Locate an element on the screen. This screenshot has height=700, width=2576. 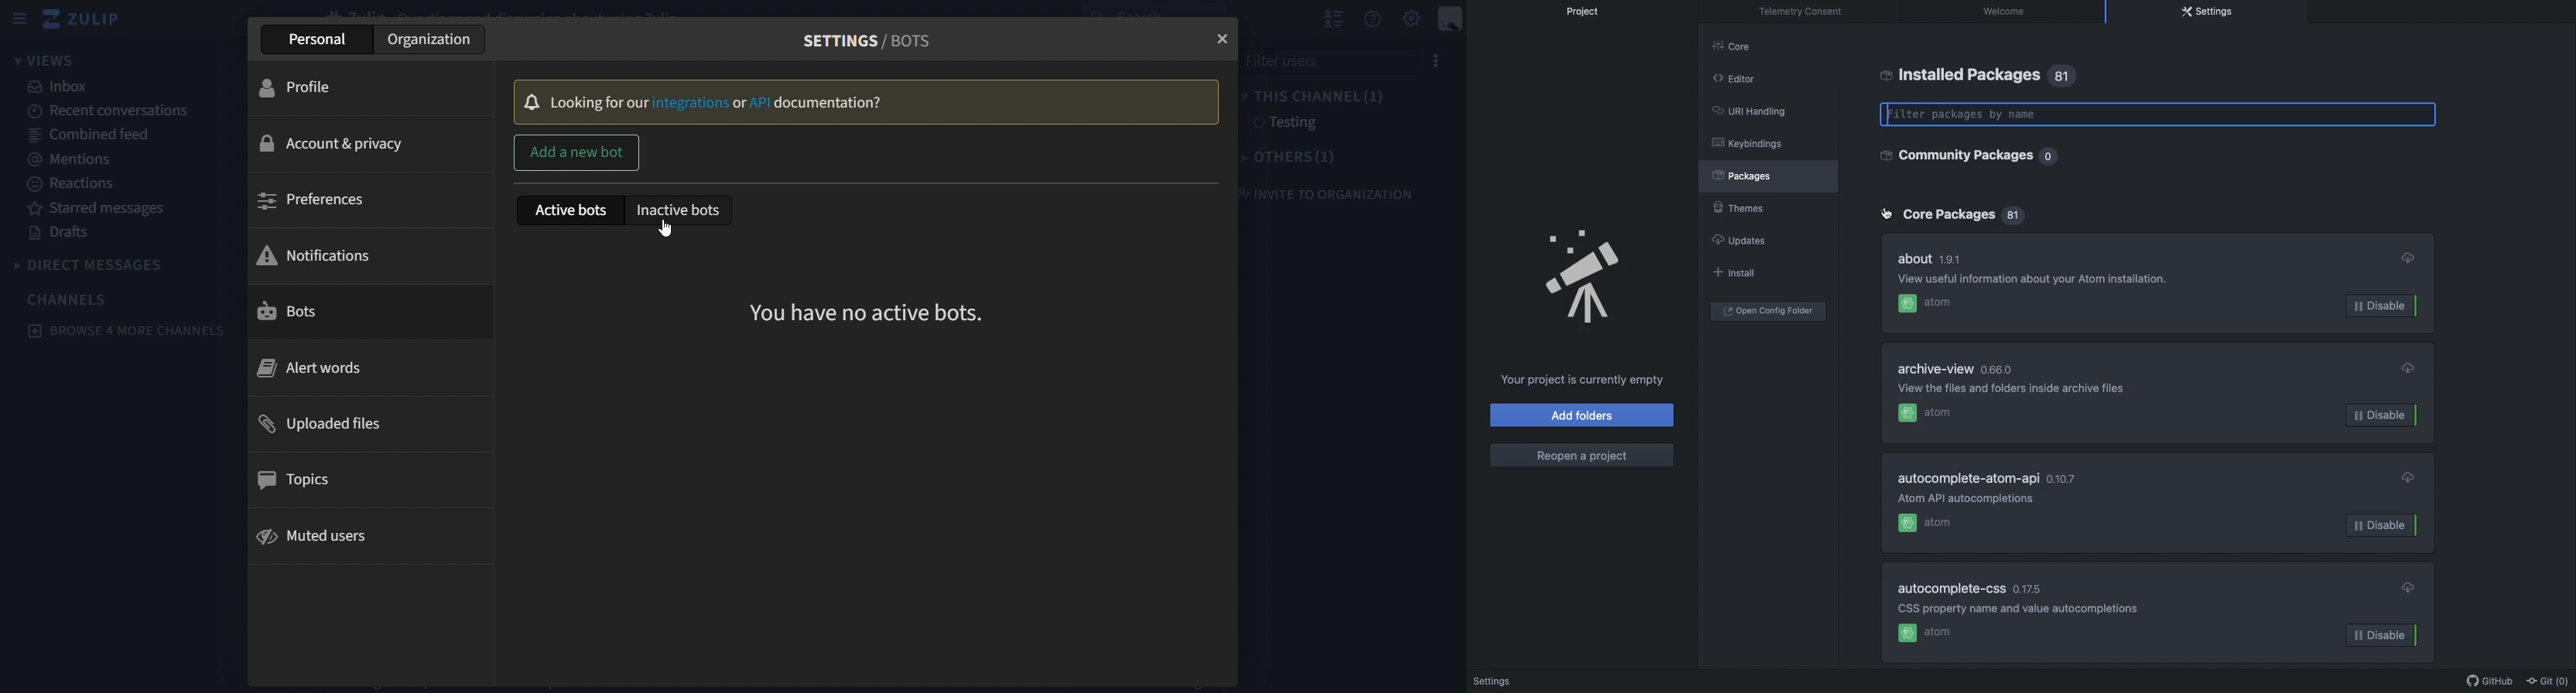
muted users is located at coordinates (314, 538).